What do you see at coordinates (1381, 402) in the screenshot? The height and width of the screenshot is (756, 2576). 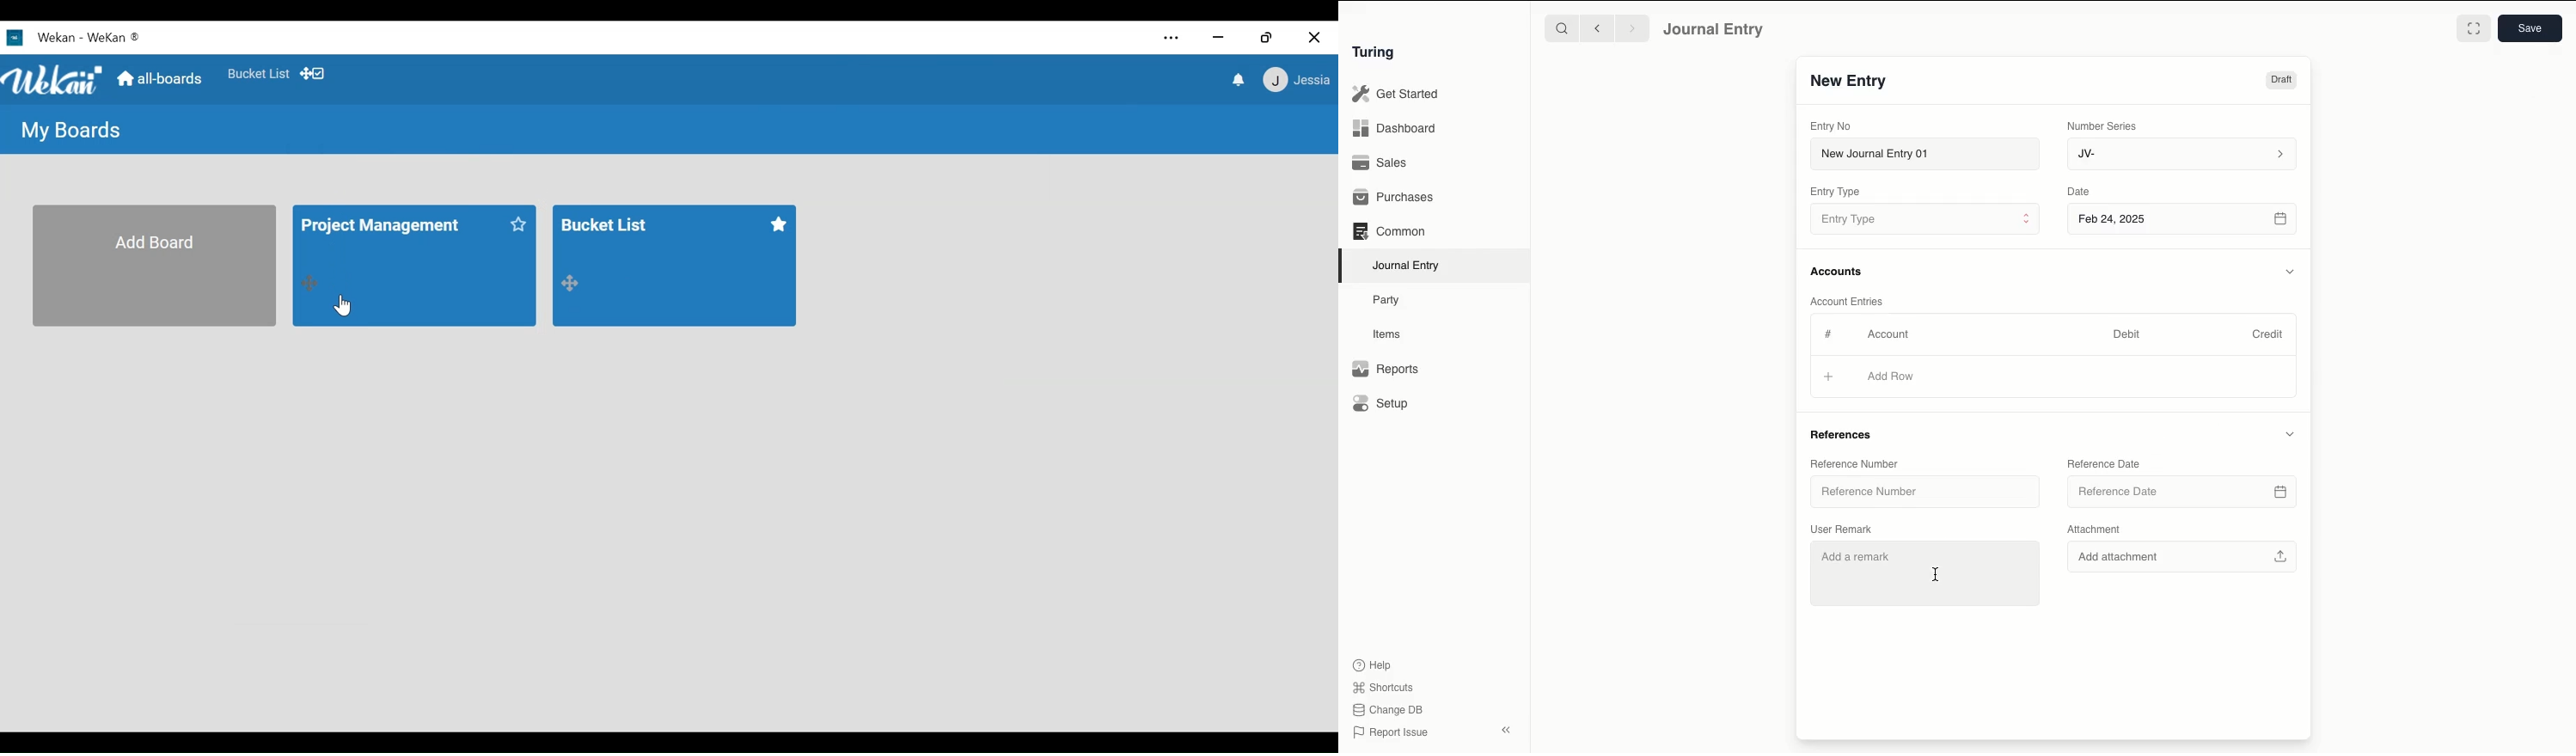 I see `Setup` at bounding box center [1381, 402].